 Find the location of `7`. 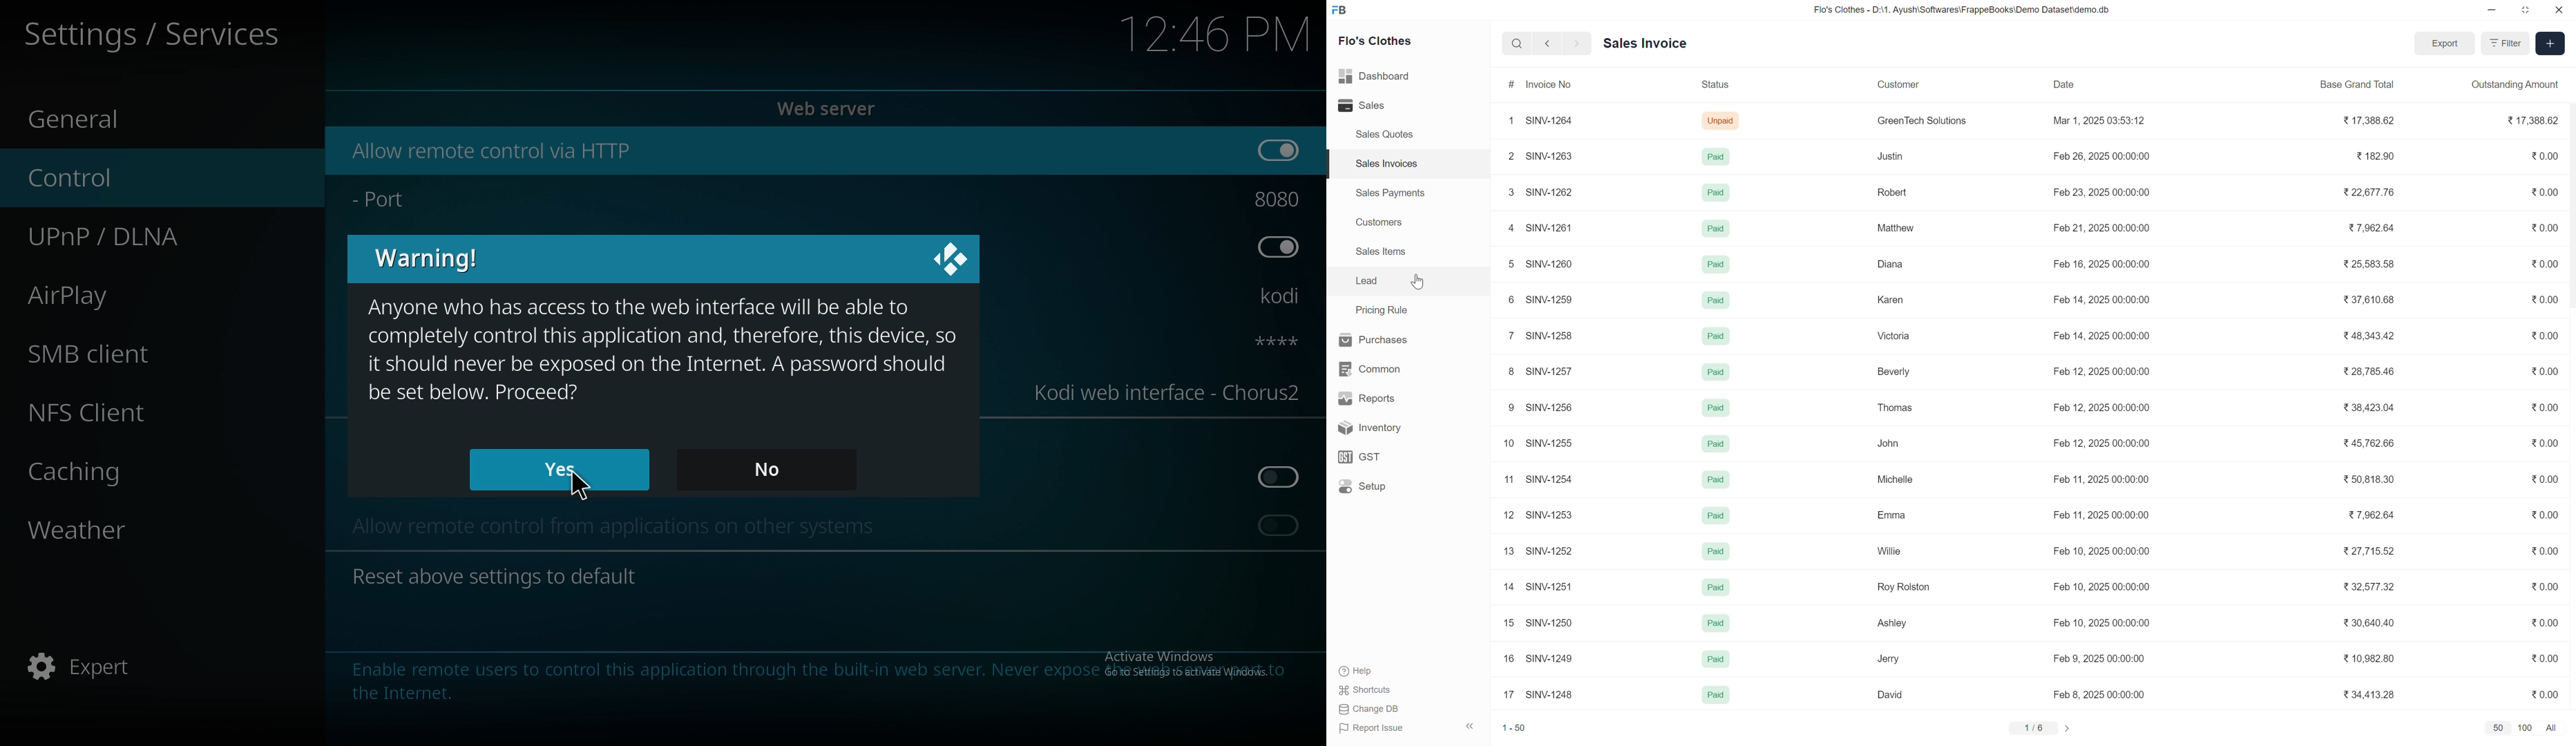

7 is located at coordinates (1506, 335).